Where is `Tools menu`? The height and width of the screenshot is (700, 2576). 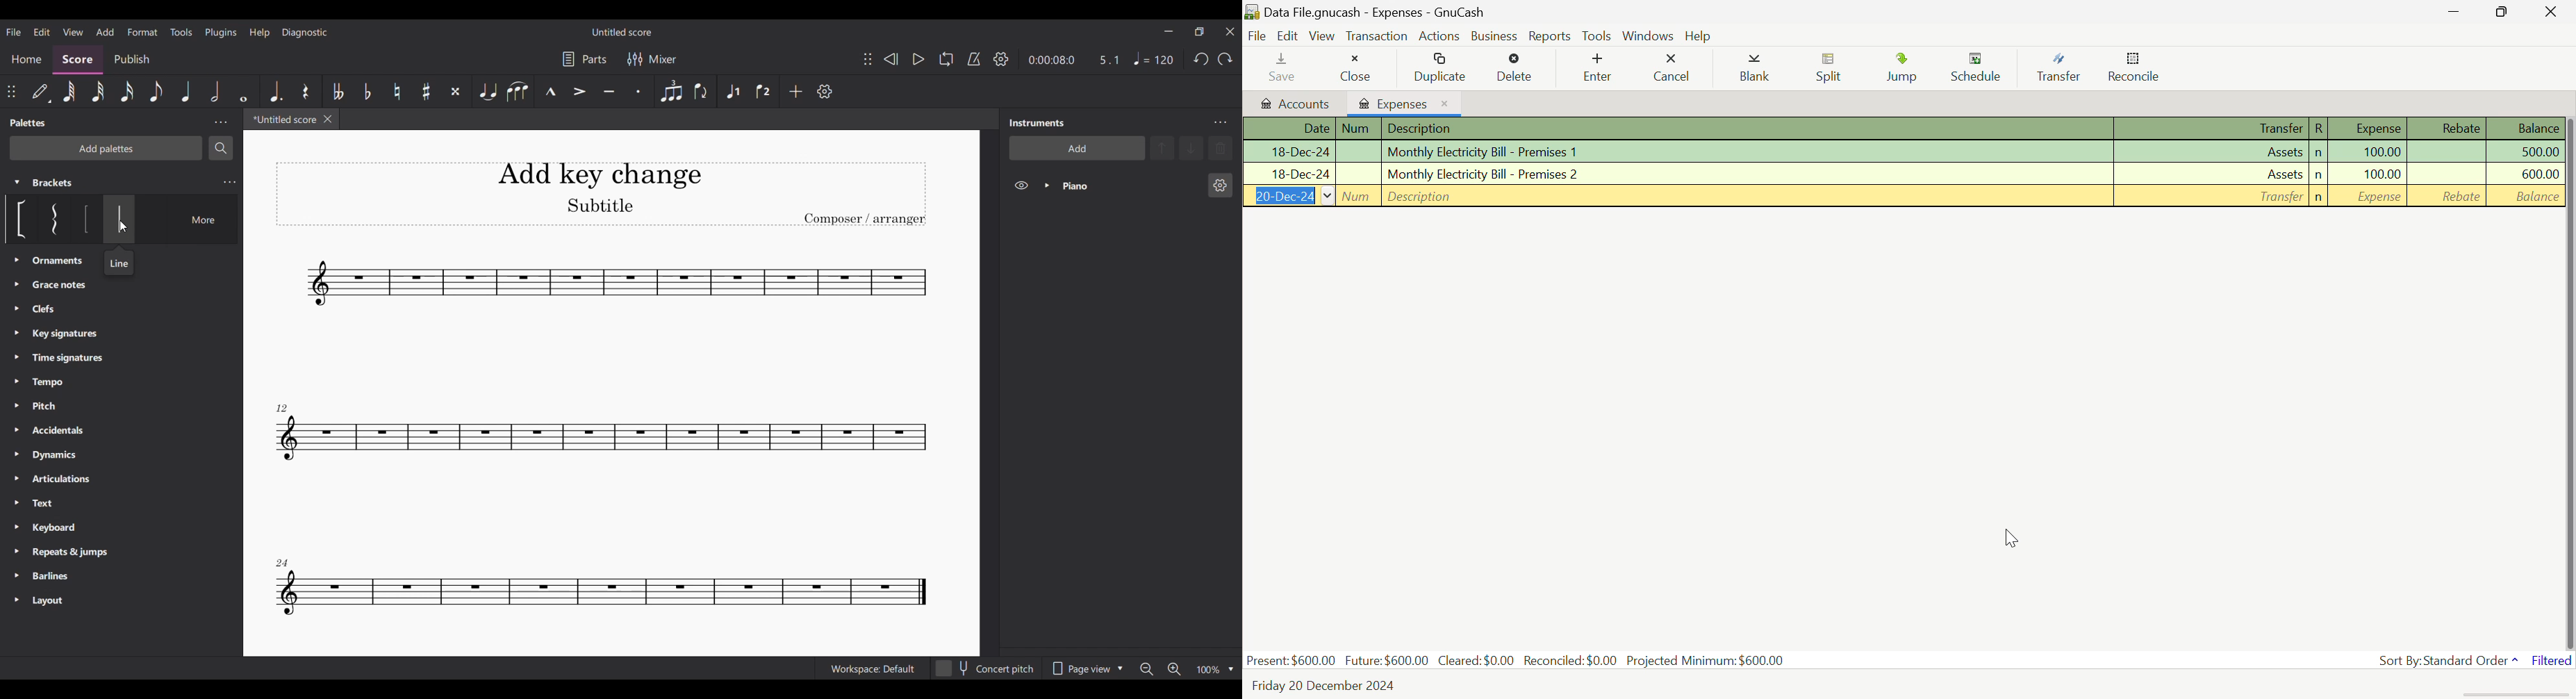
Tools menu is located at coordinates (181, 32).